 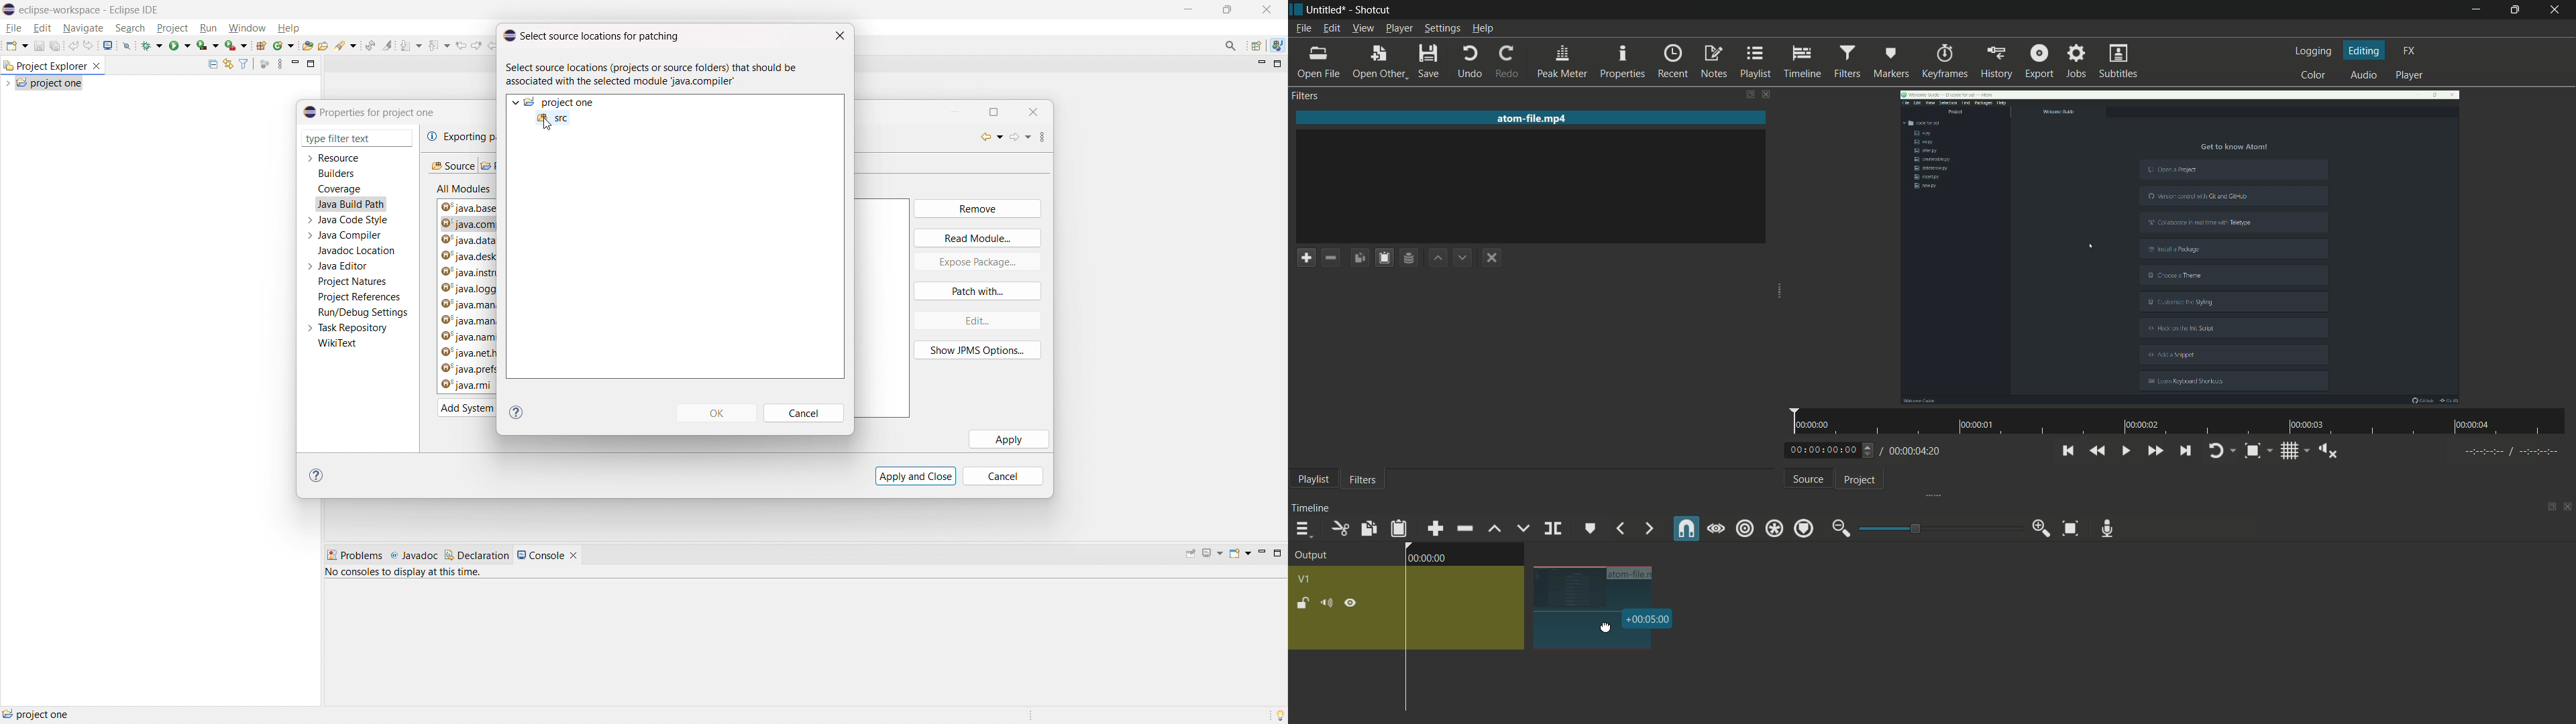 I want to click on paste, so click(x=1399, y=529).